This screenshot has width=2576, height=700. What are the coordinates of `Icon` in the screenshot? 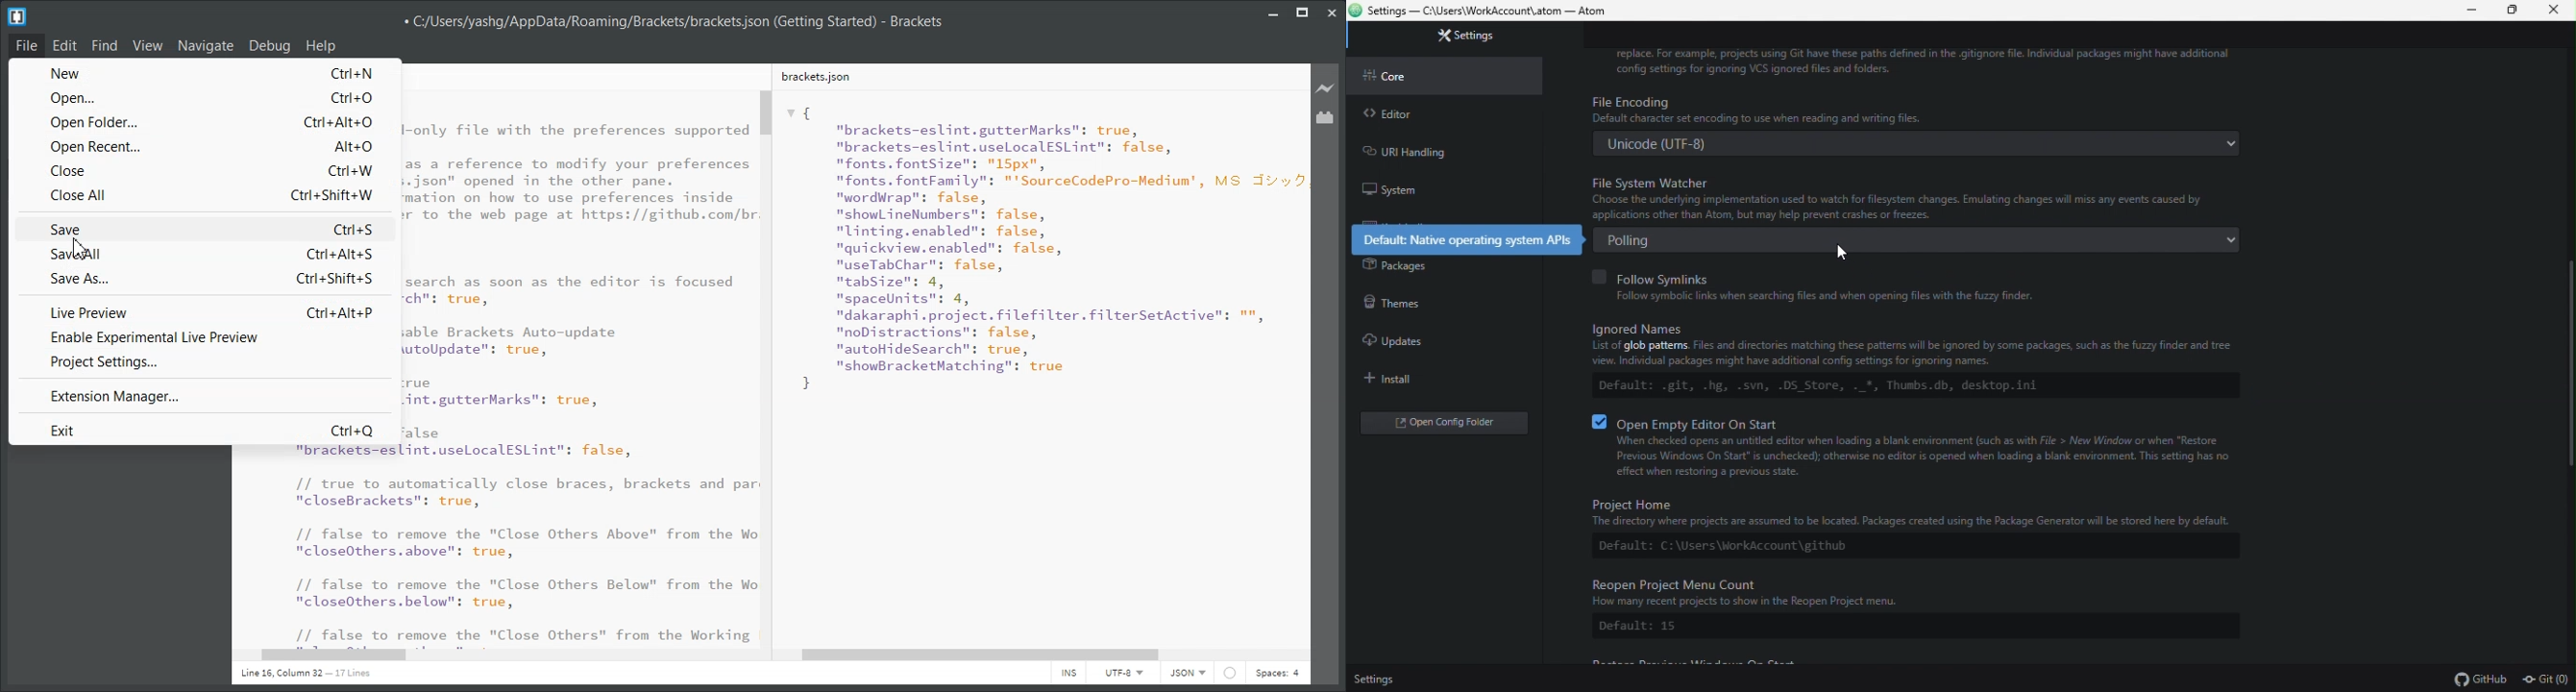 It's located at (1230, 673).